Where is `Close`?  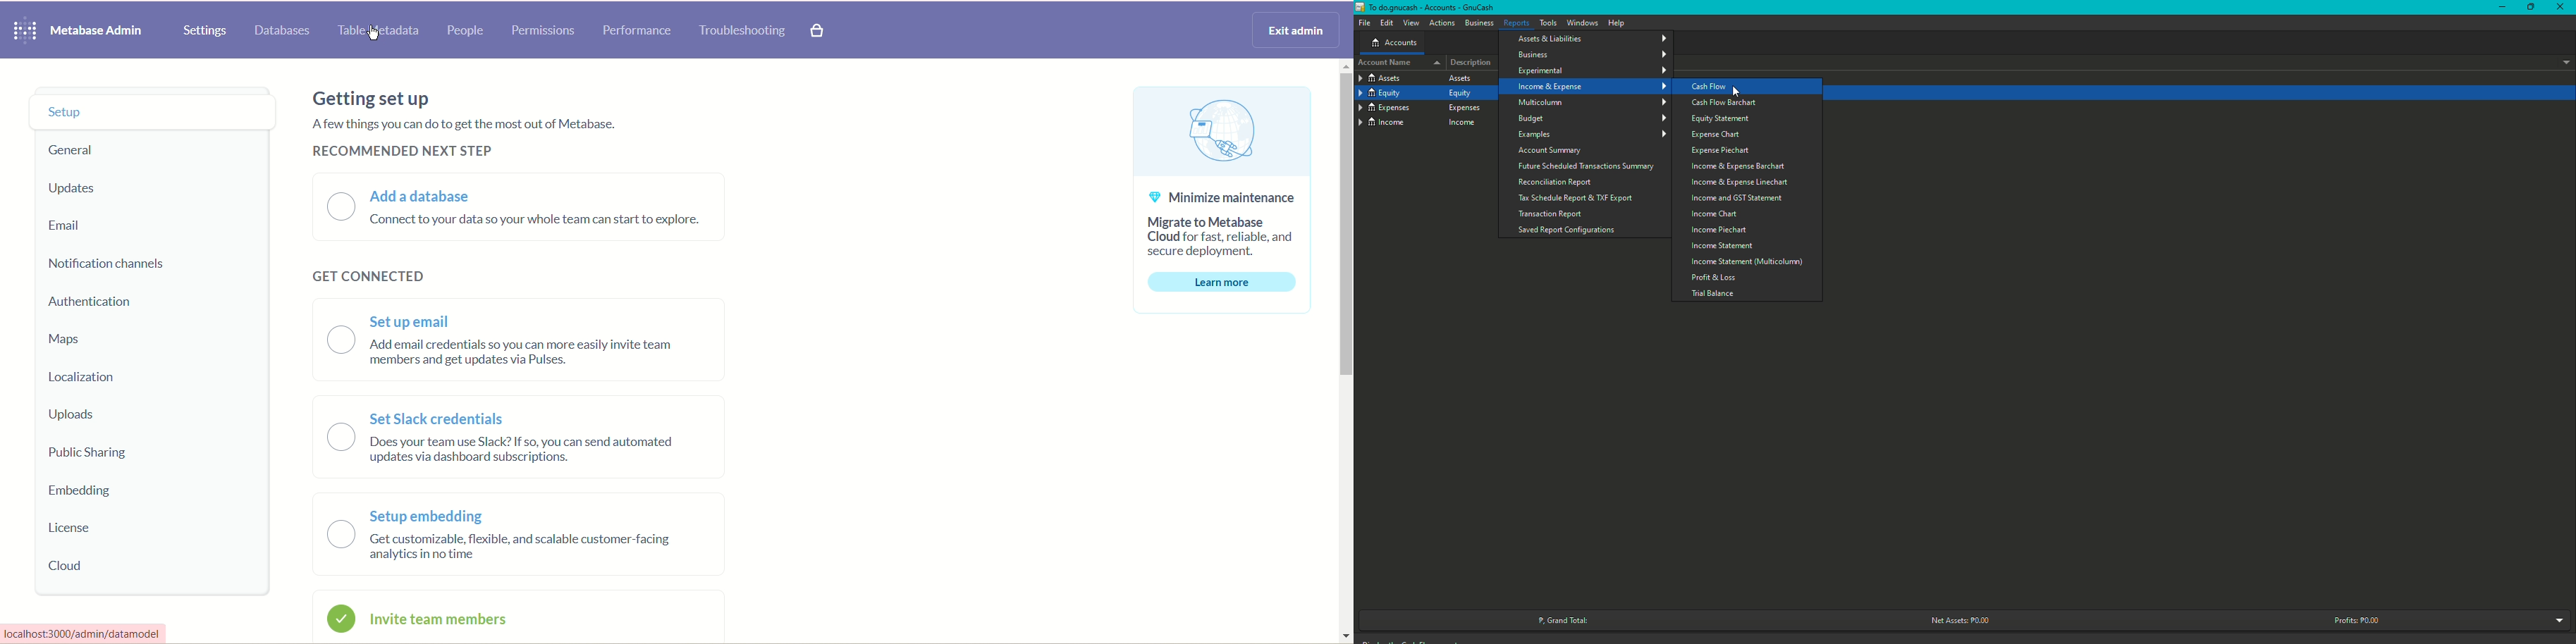 Close is located at coordinates (2559, 8).